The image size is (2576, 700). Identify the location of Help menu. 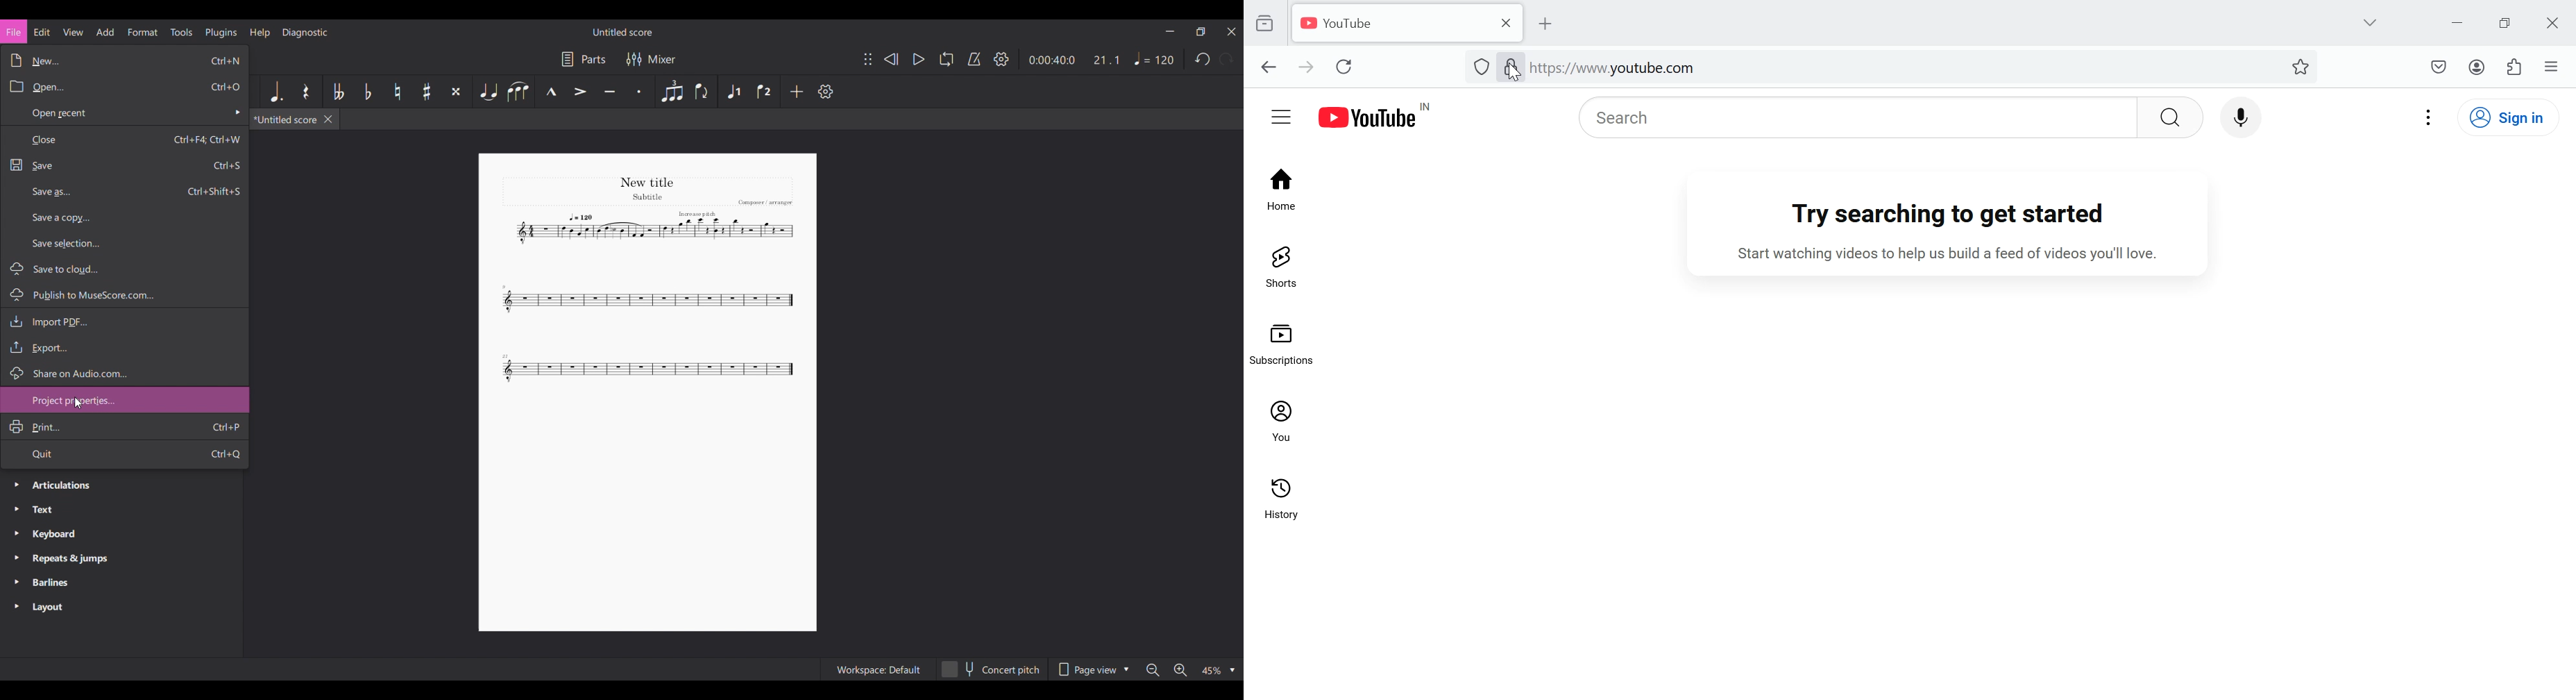
(260, 33).